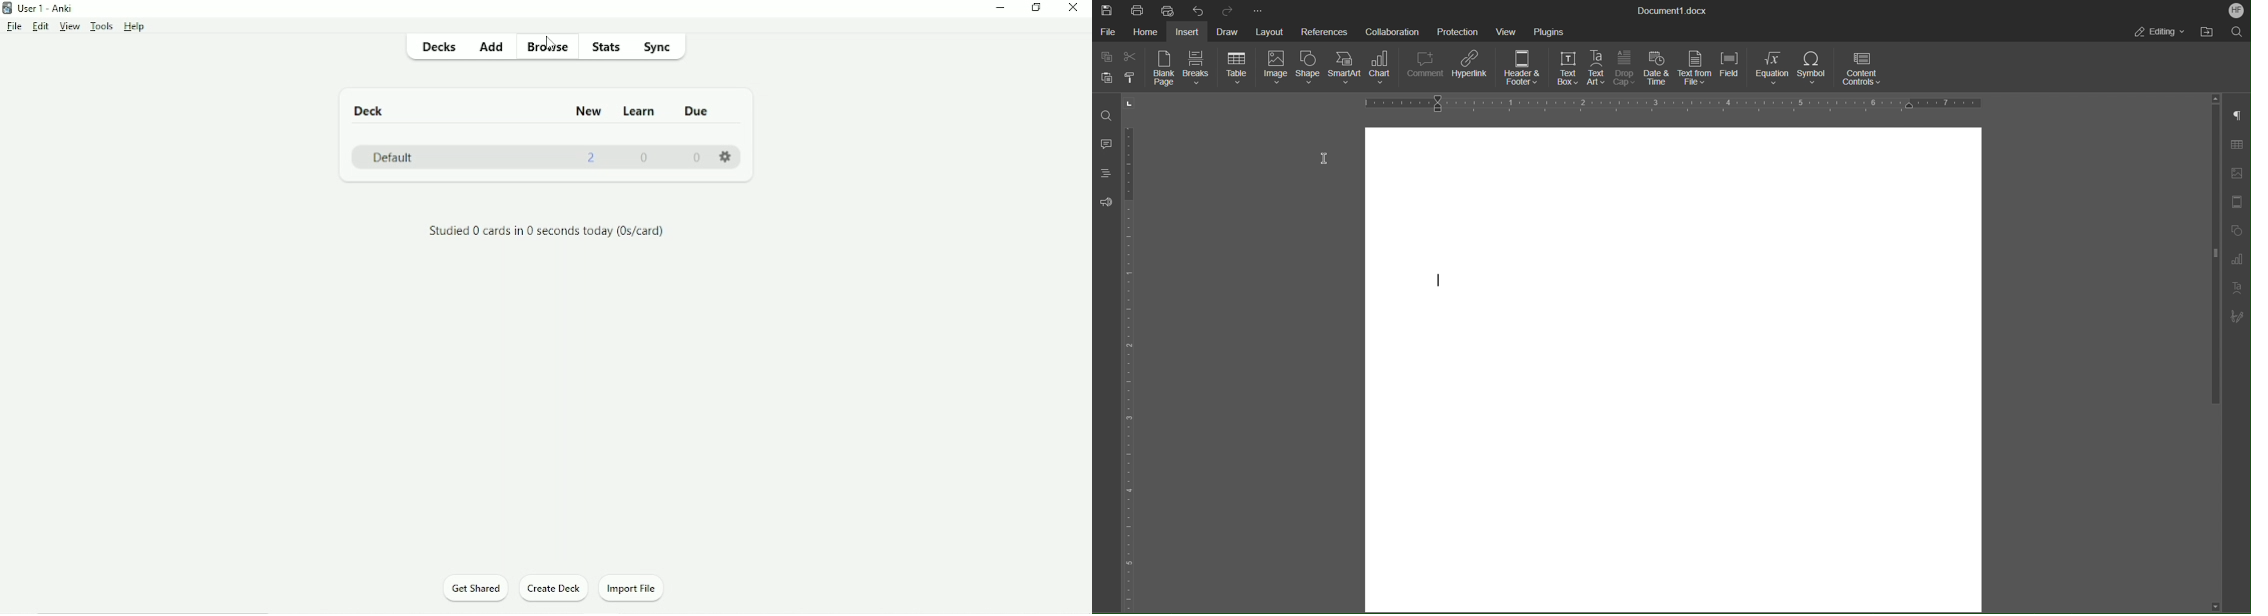  Describe the element at coordinates (70, 27) in the screenshot. I see `View` at that location.